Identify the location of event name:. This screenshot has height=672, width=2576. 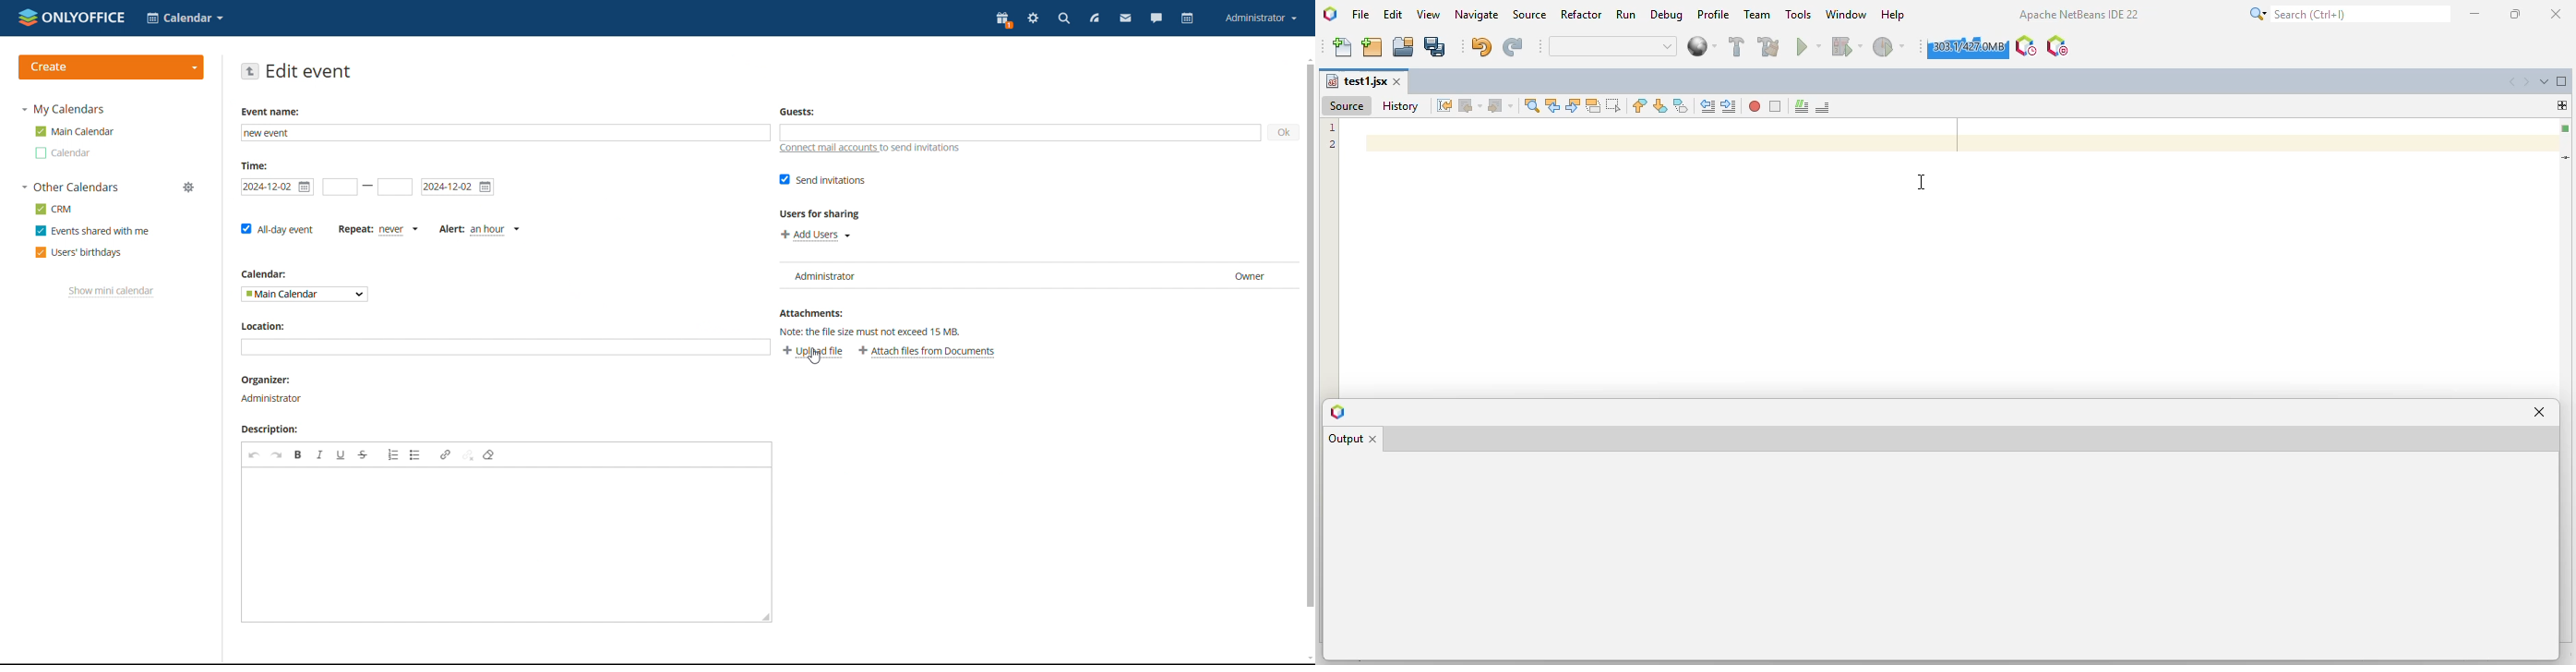
(275, 112).